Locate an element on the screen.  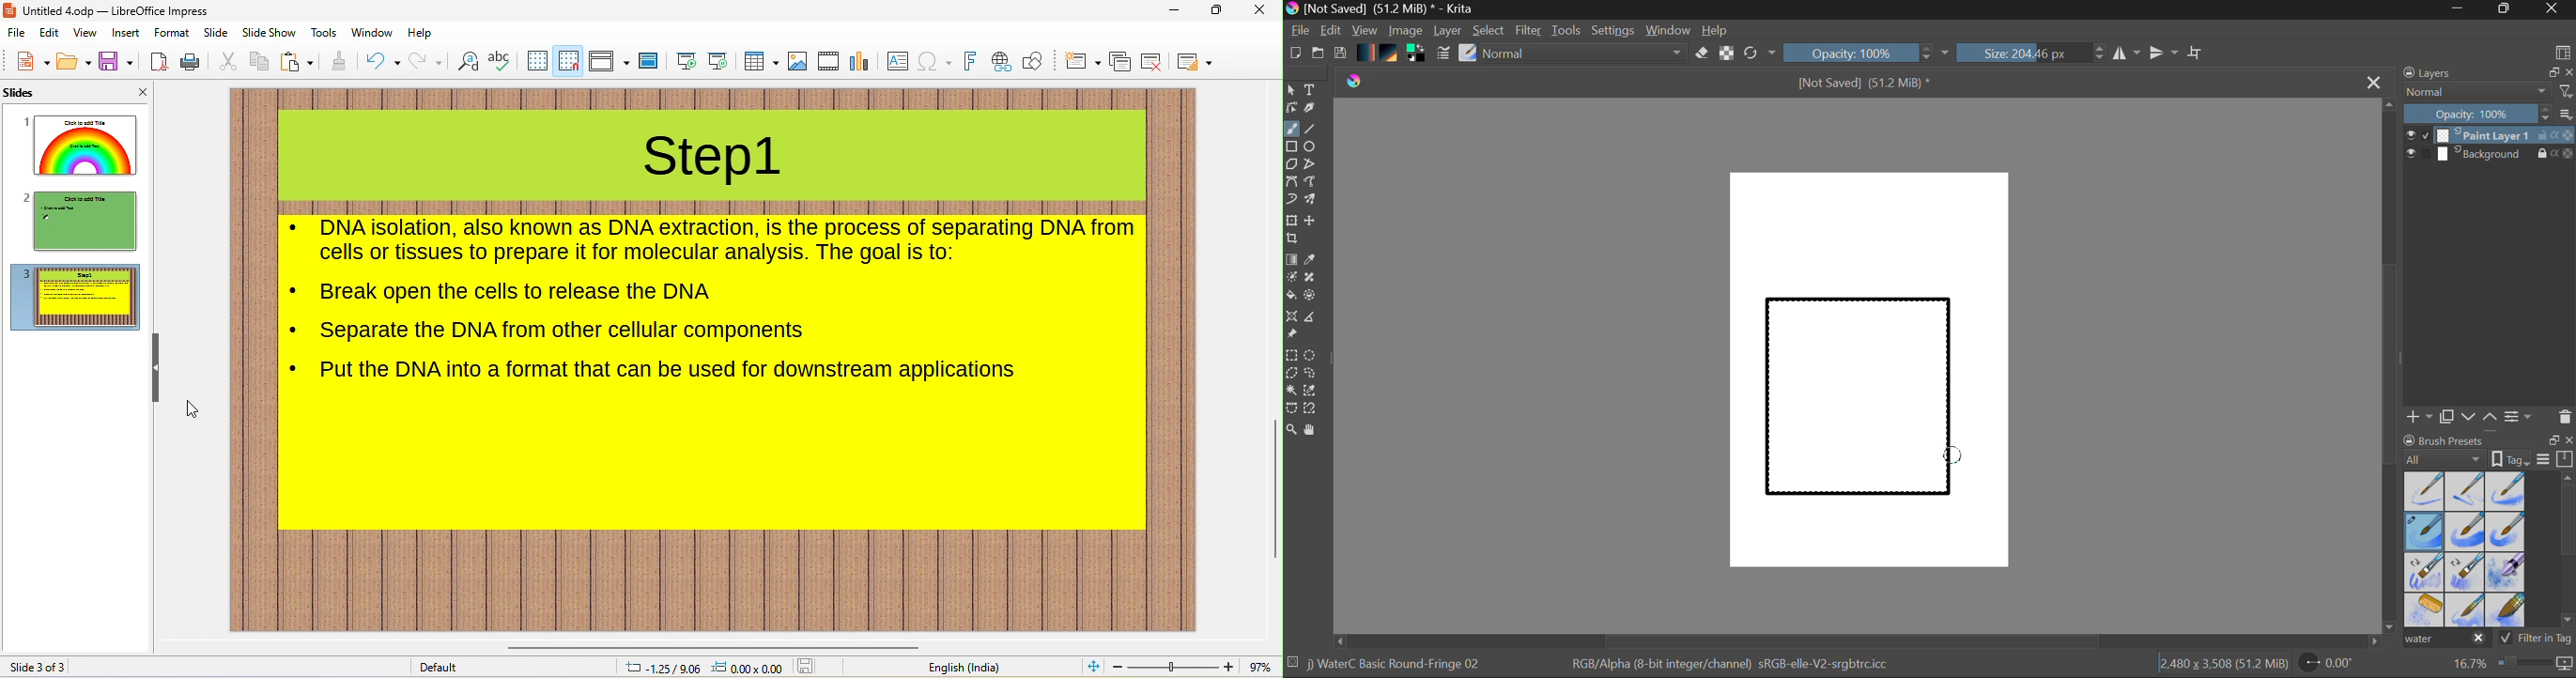
fontwork text is located at coordinates (970, 62).